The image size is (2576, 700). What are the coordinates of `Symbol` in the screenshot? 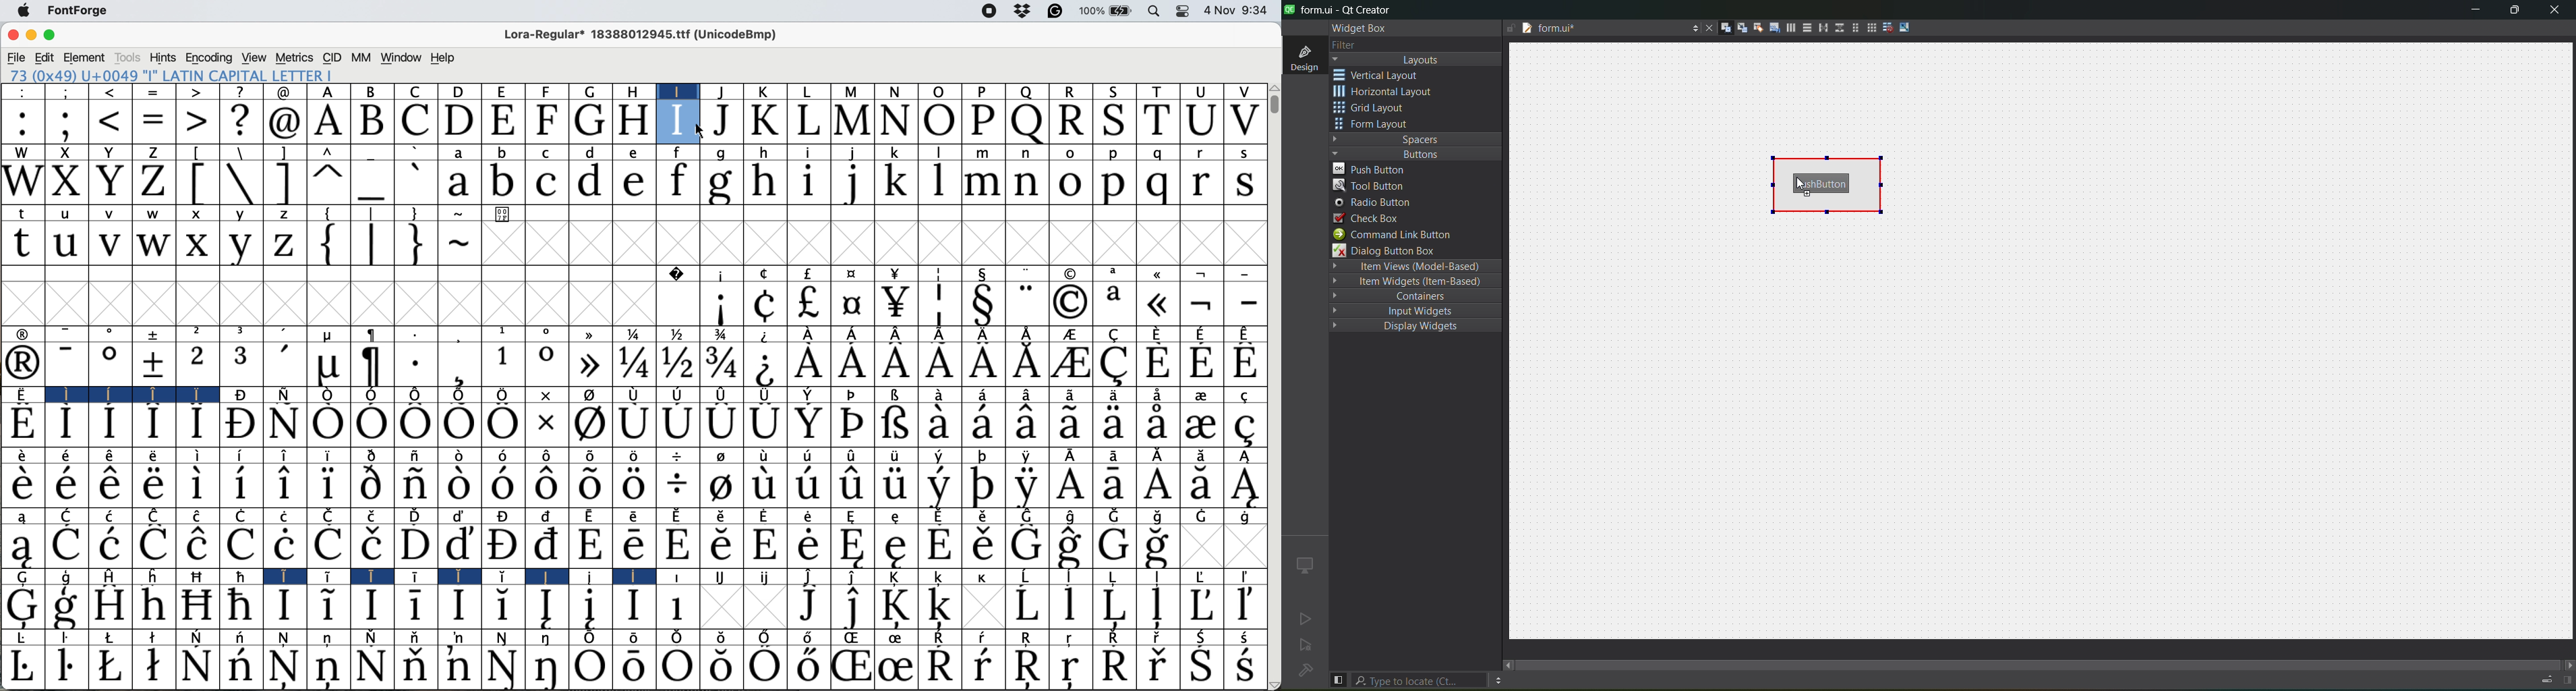 It's located at (1028, 456).